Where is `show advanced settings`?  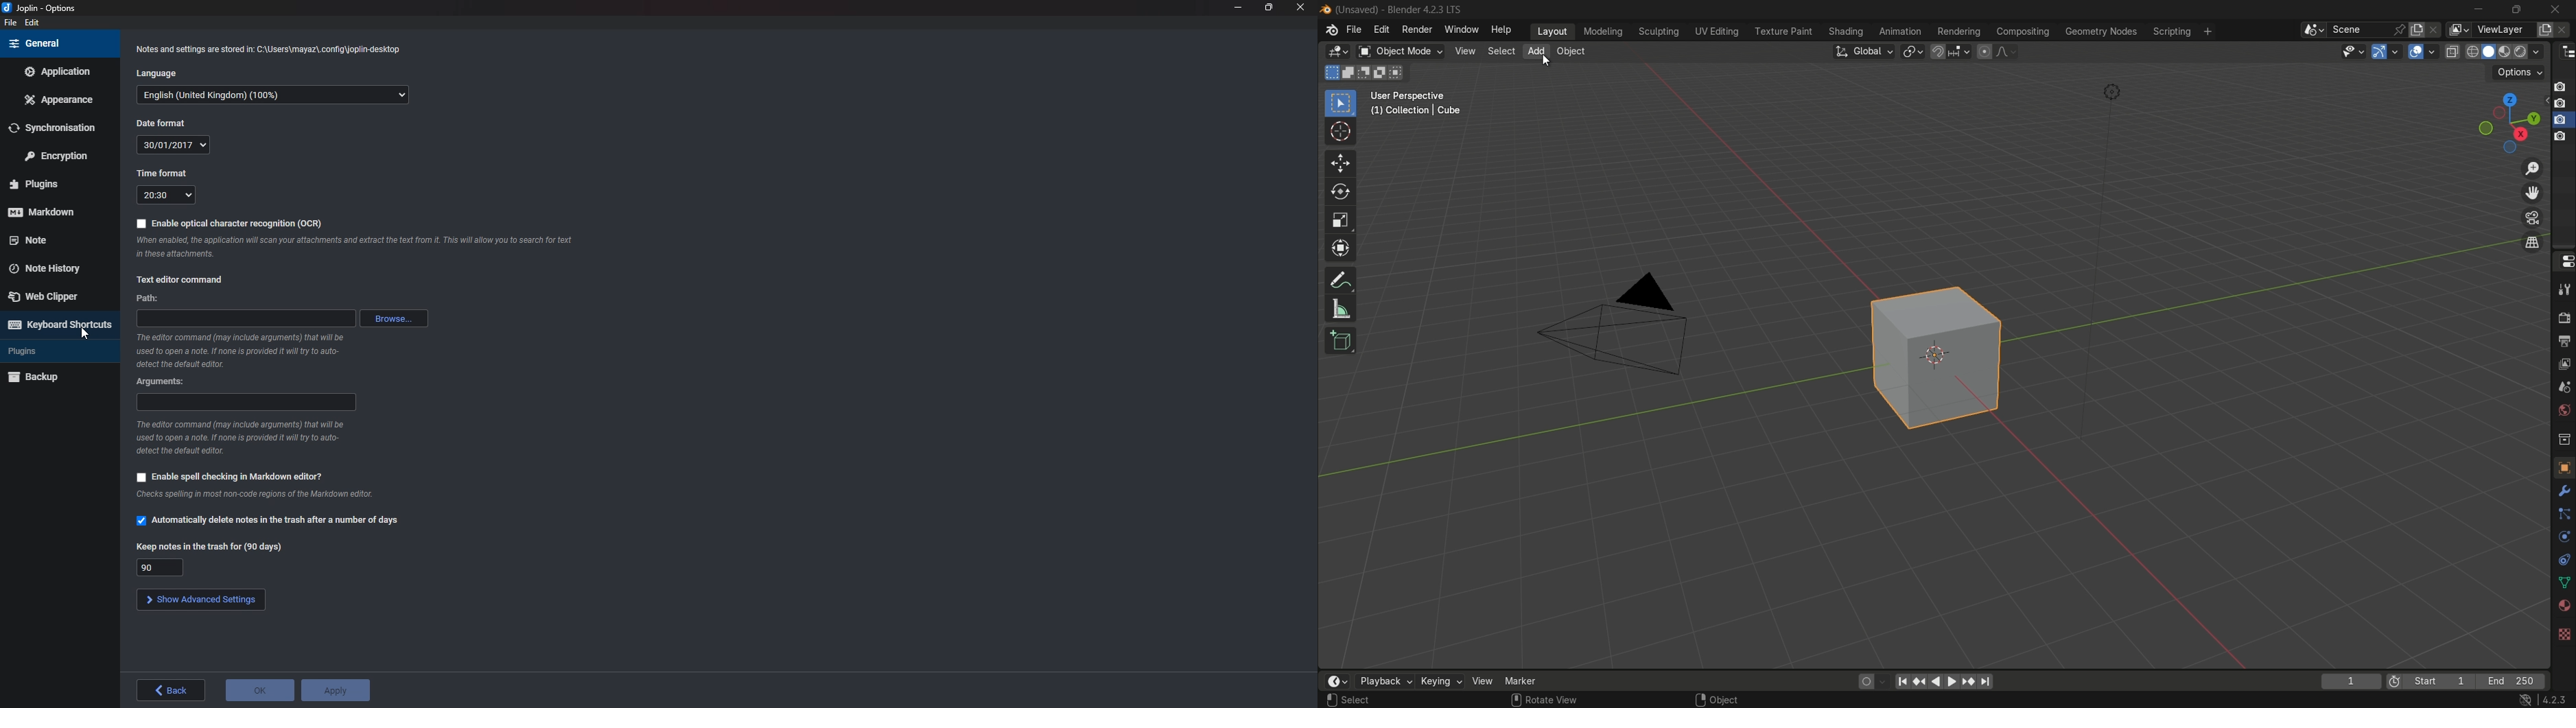
show advanced settings is located at coordinates (200, 599).